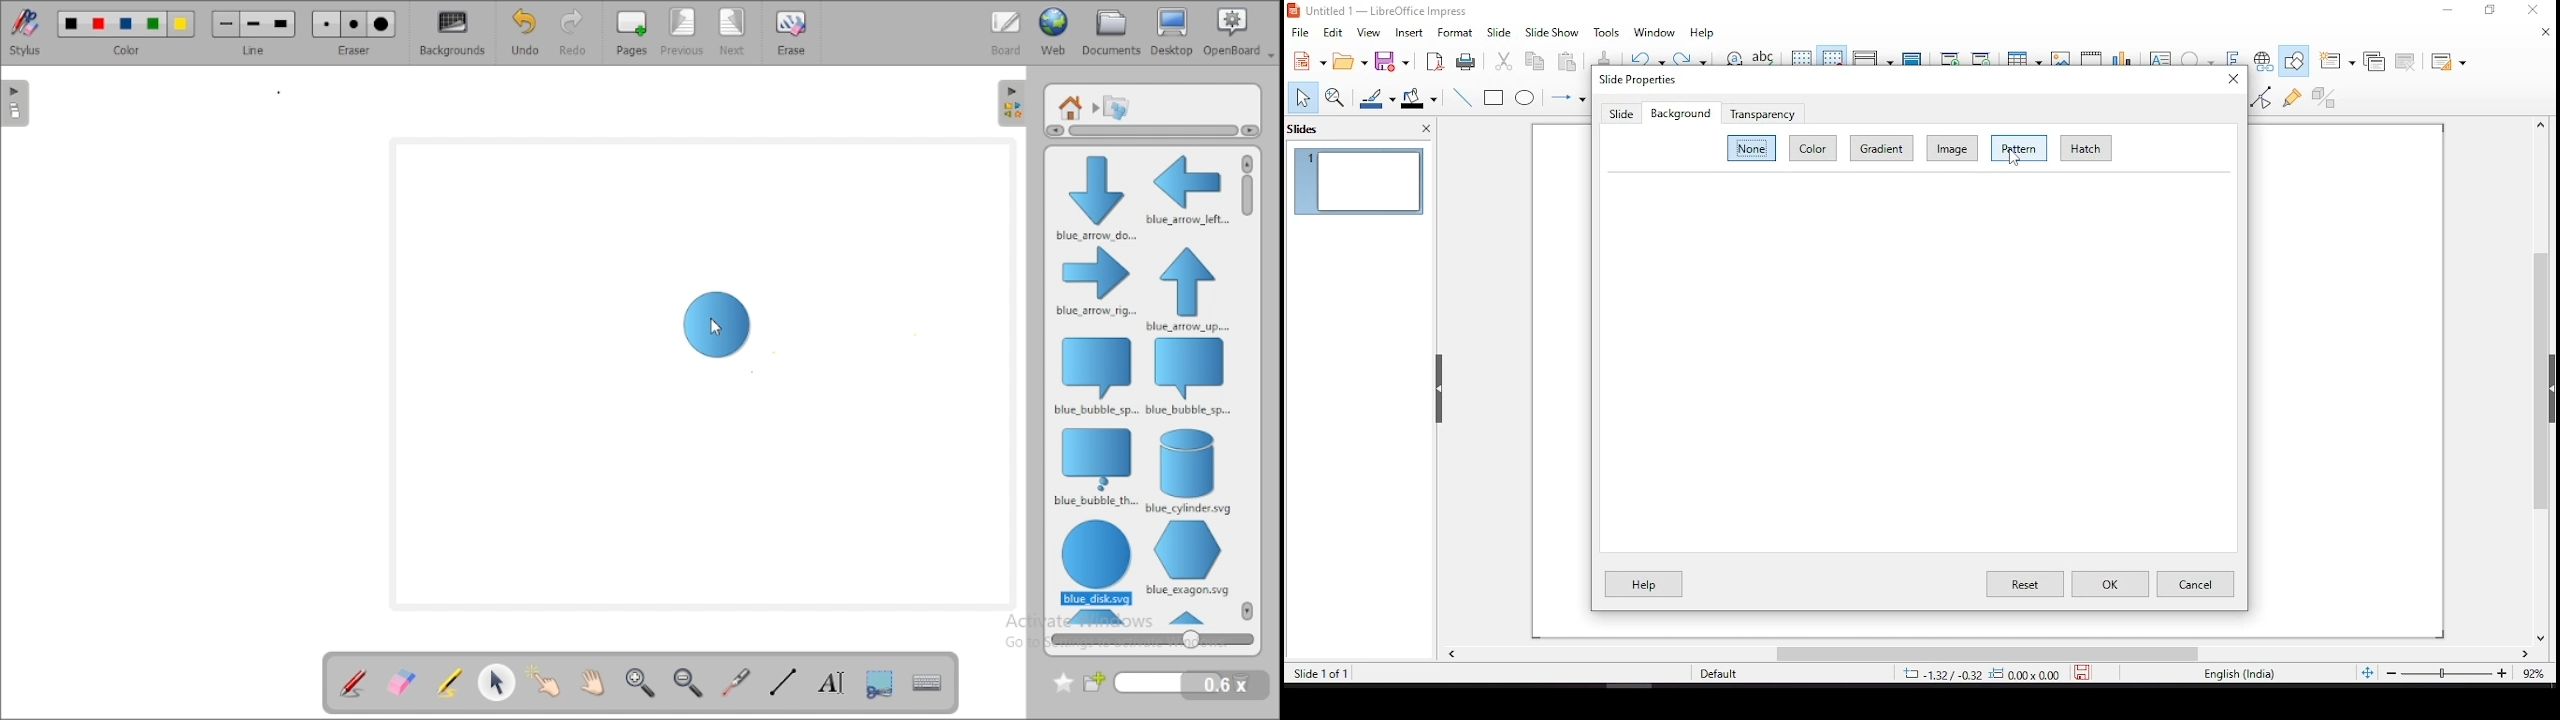 The width and height of the screenshot is (2576, 728). What do you see at coordinates (1811, 147) in the screenshot?
I see `color` at bounding box center [1811, 147].